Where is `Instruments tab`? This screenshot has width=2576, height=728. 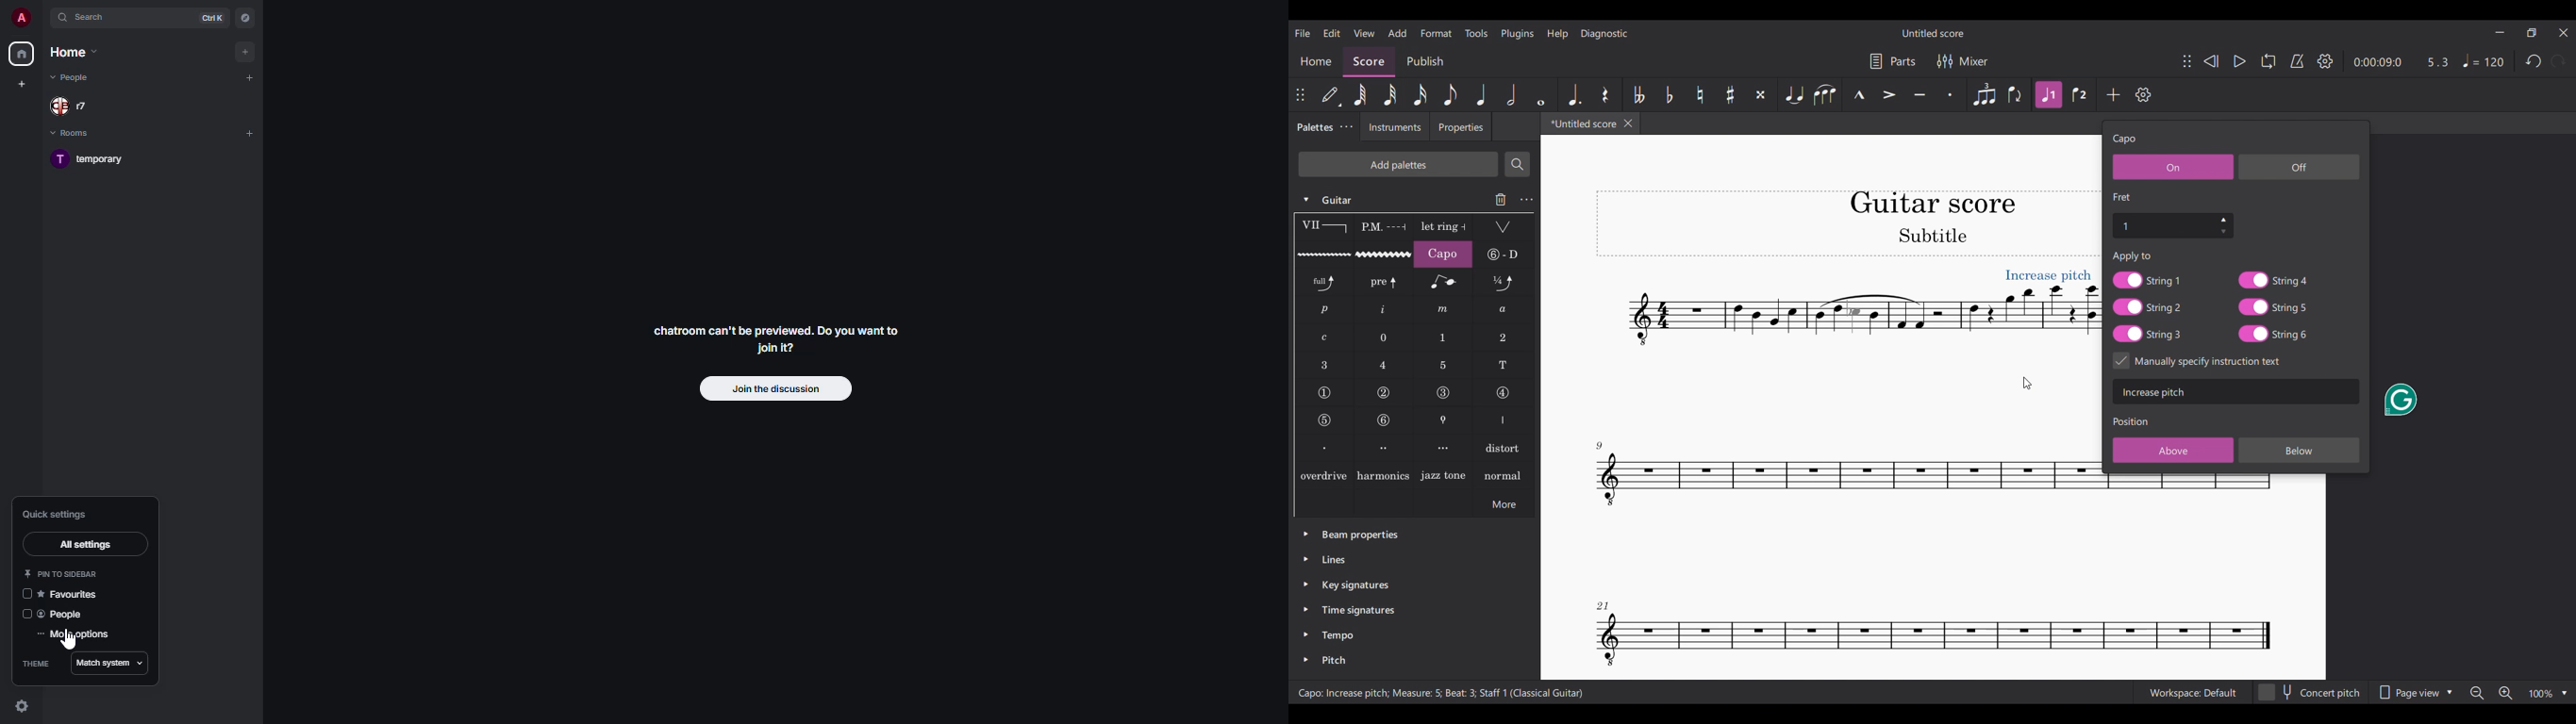
Instruments tab is located at coordinates (1394, 127).